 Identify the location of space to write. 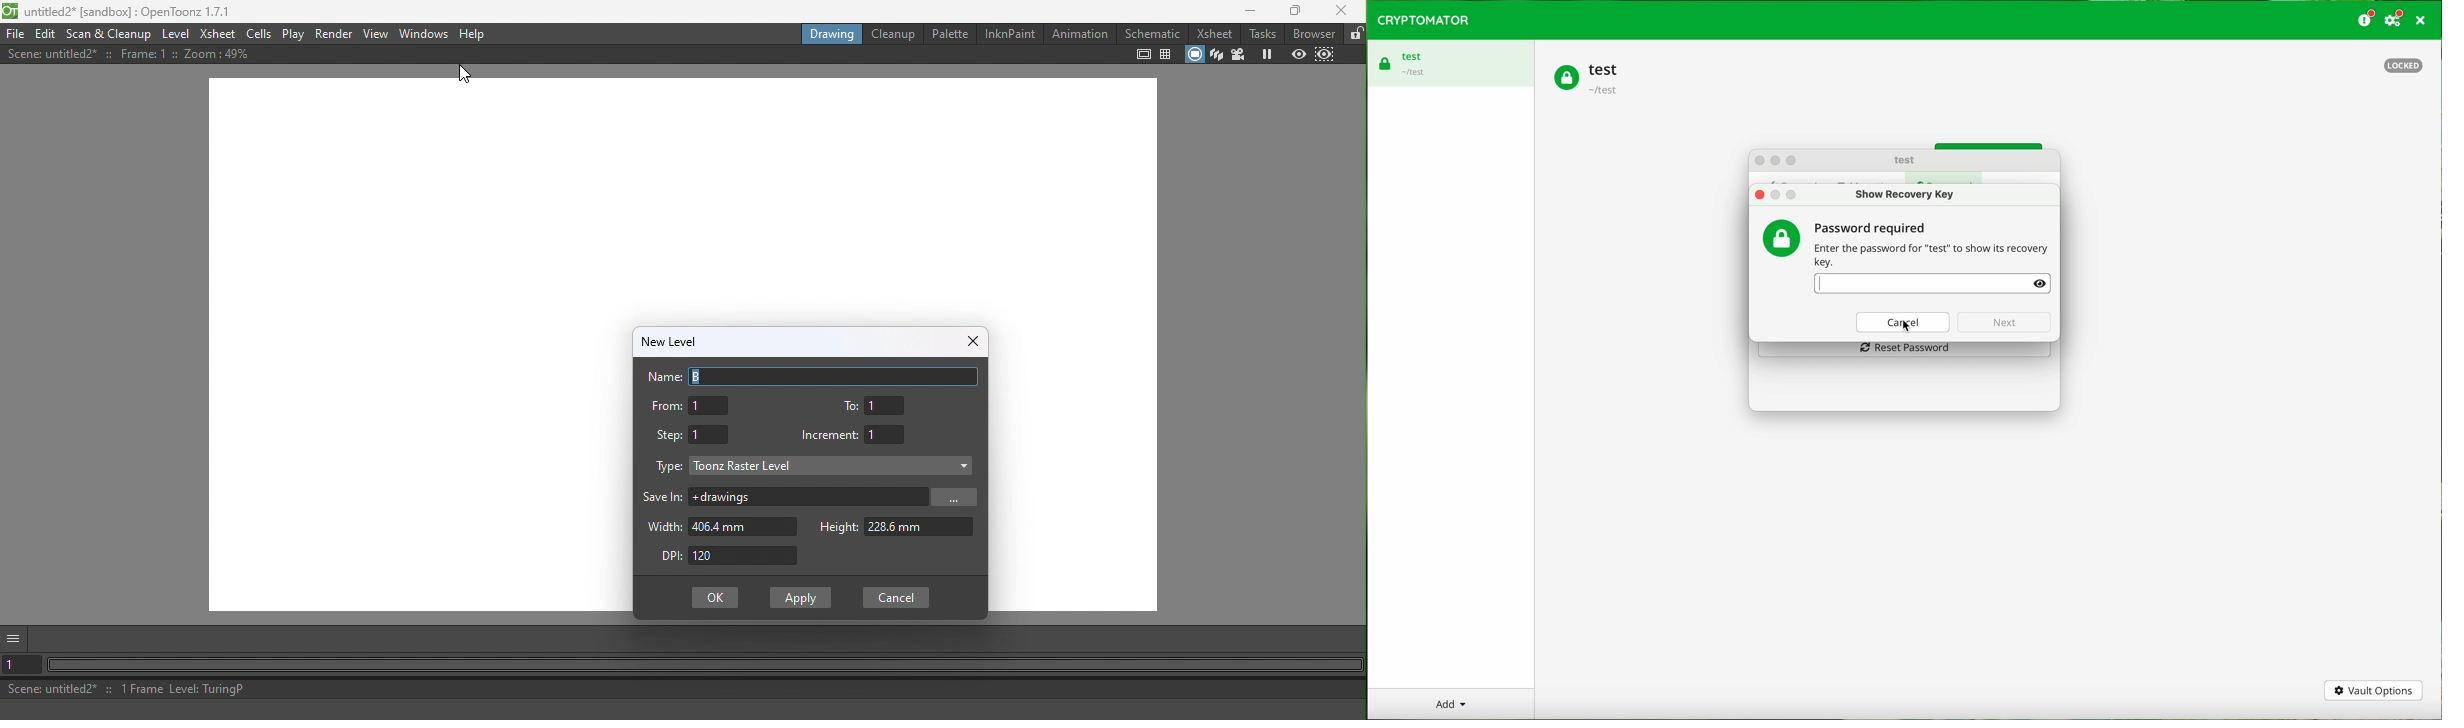
(1932, 284).